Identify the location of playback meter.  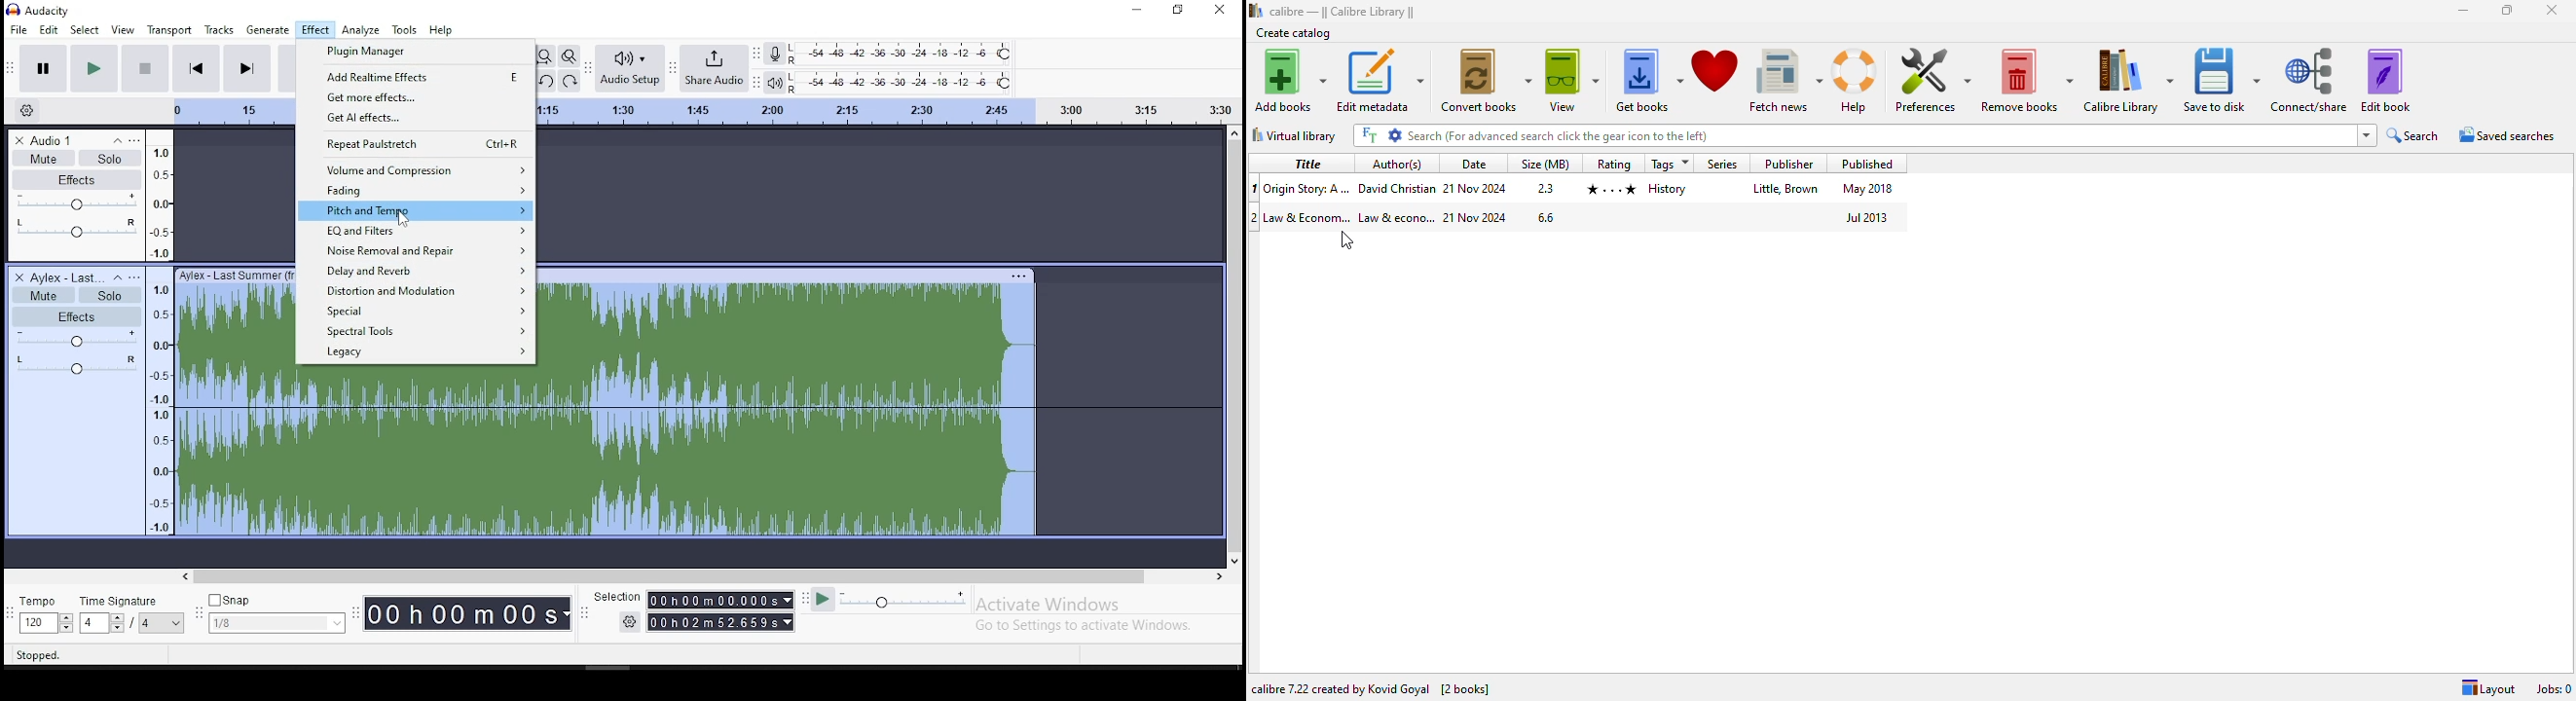
(902, 84).